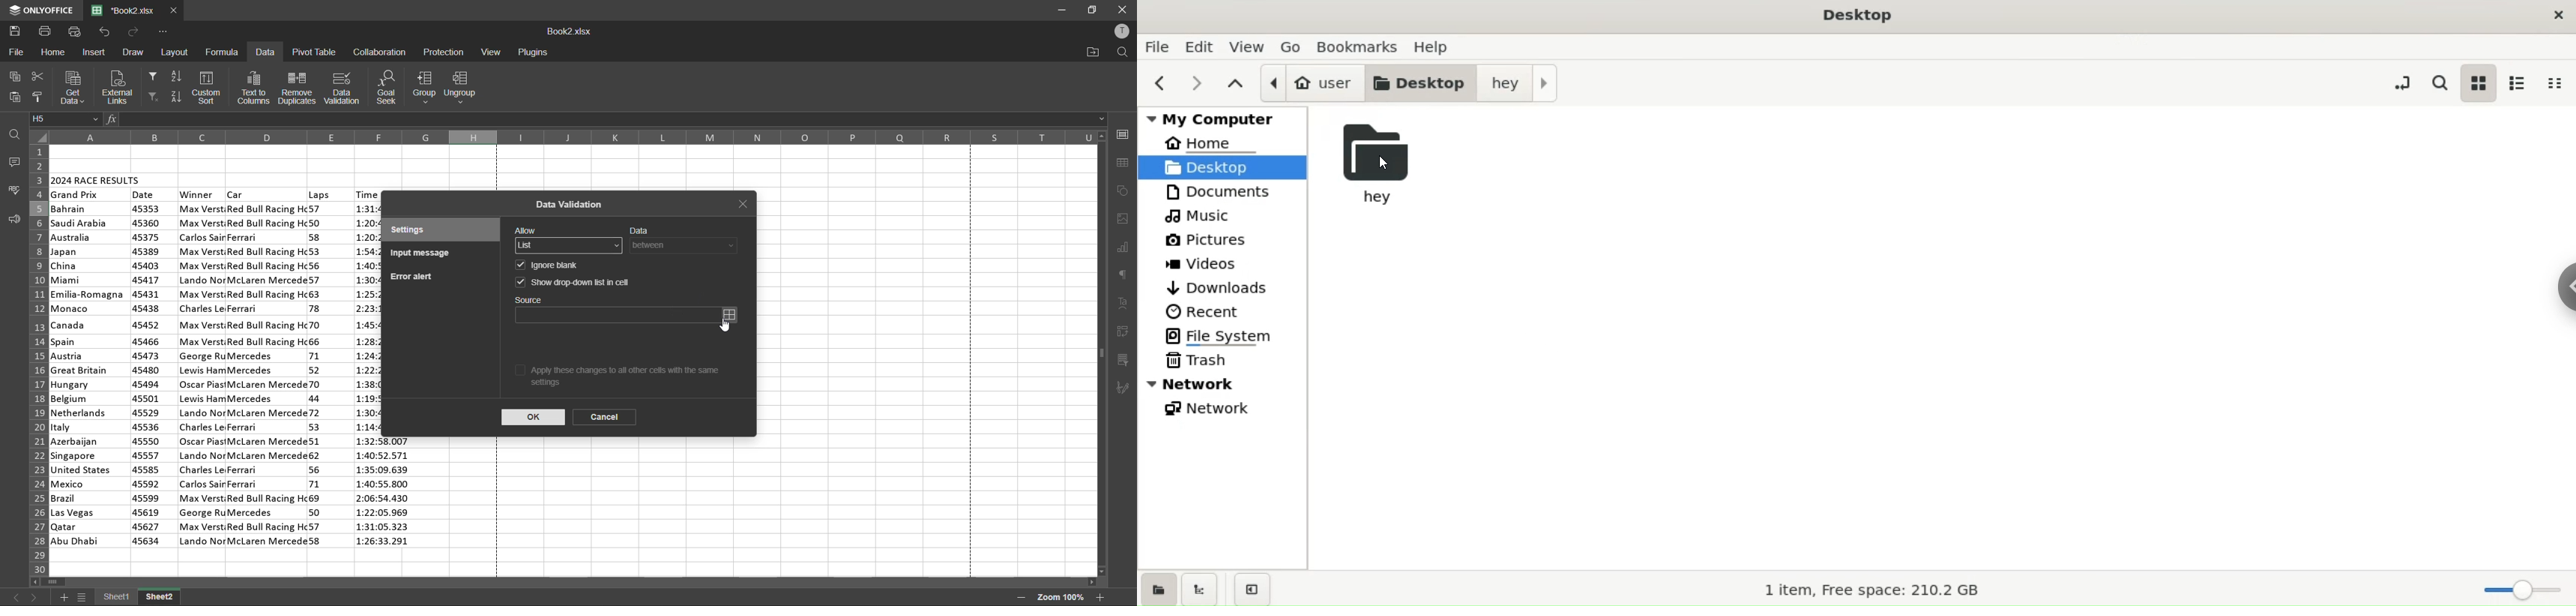 This screenshot has width=2576, height=616. What do you see at coordinates (1125, 304) in the screenshot?
I see `text` at bounding box center [1125, 304].